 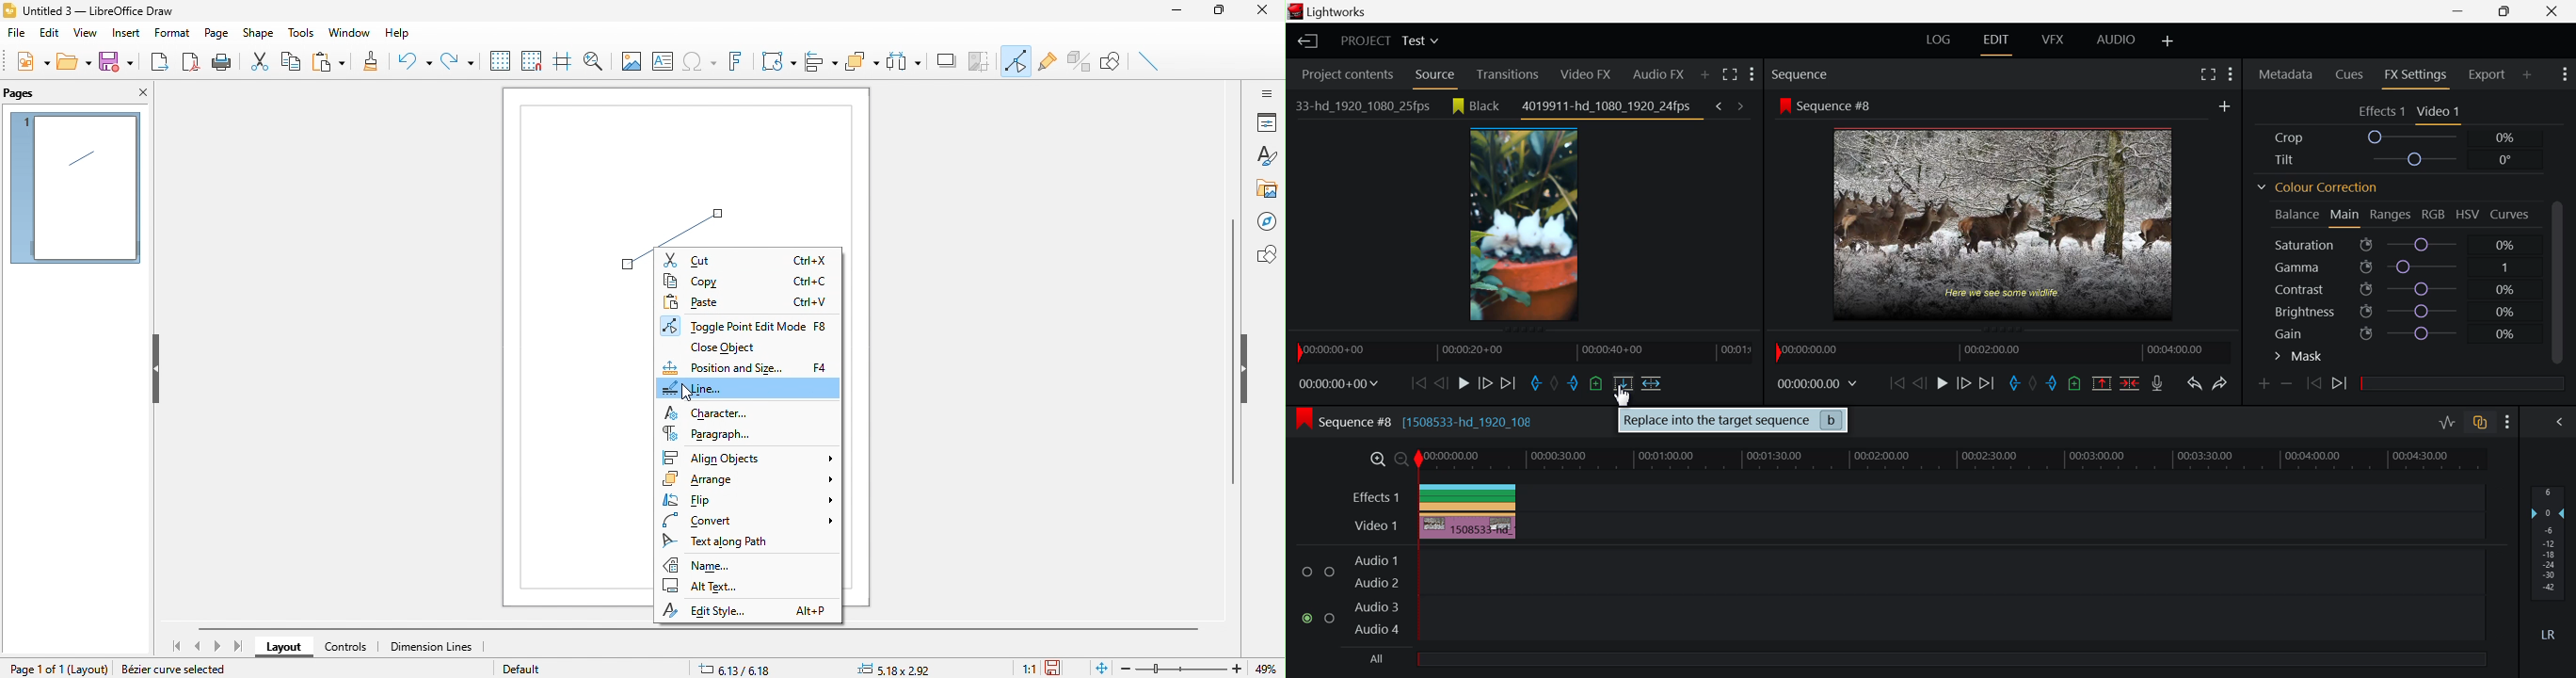 I want to click on format, so click(x=170, y=33).